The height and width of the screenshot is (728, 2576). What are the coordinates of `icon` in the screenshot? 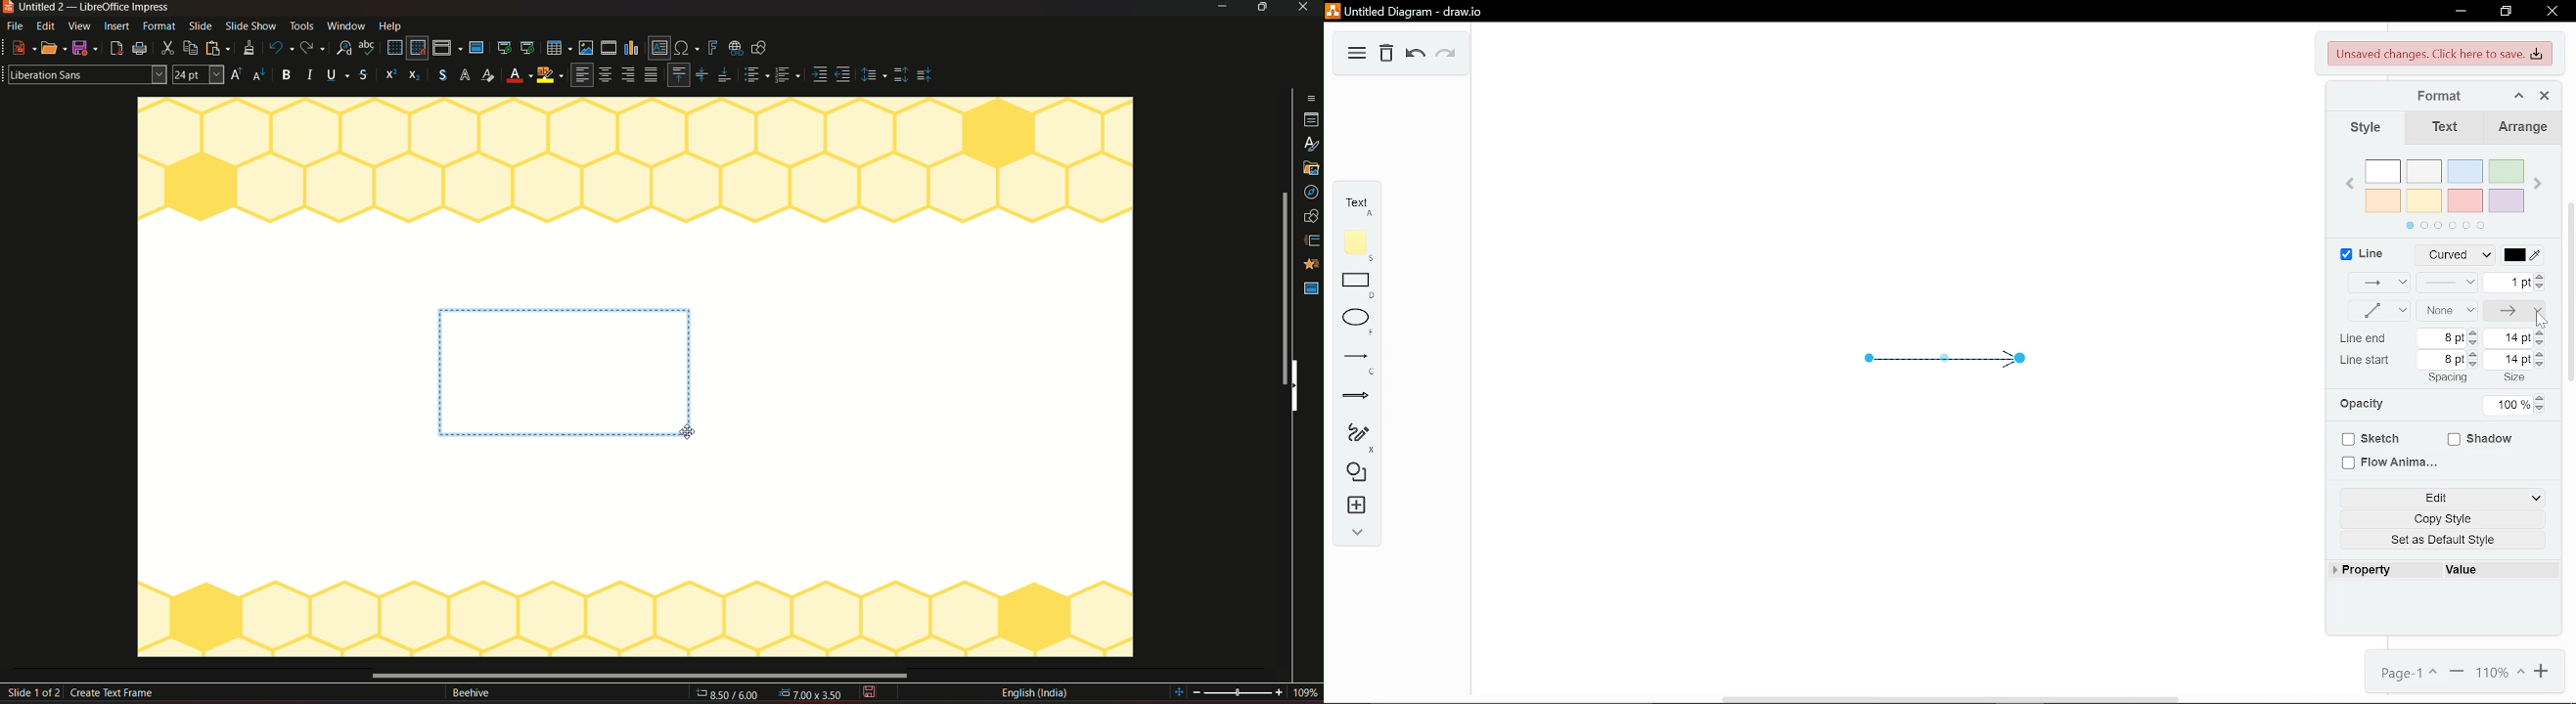 It's located at (414, 77).